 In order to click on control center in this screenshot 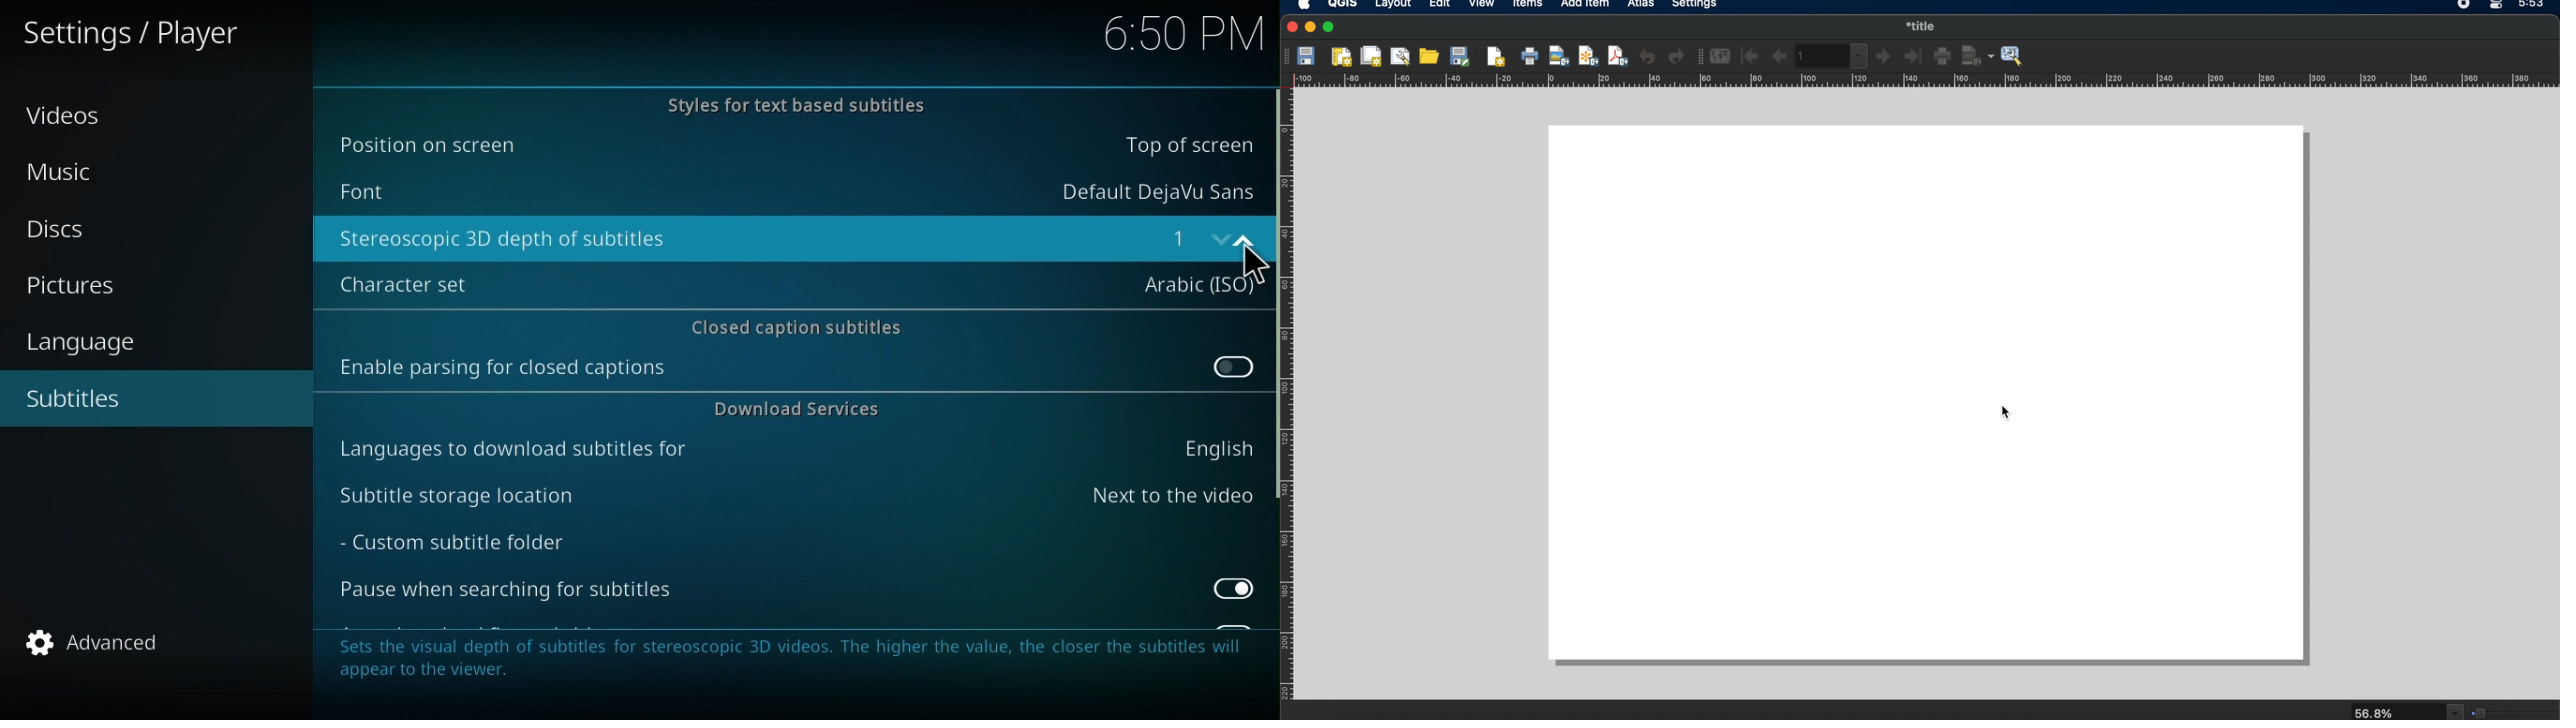, I will do `click(2495, 7)`.